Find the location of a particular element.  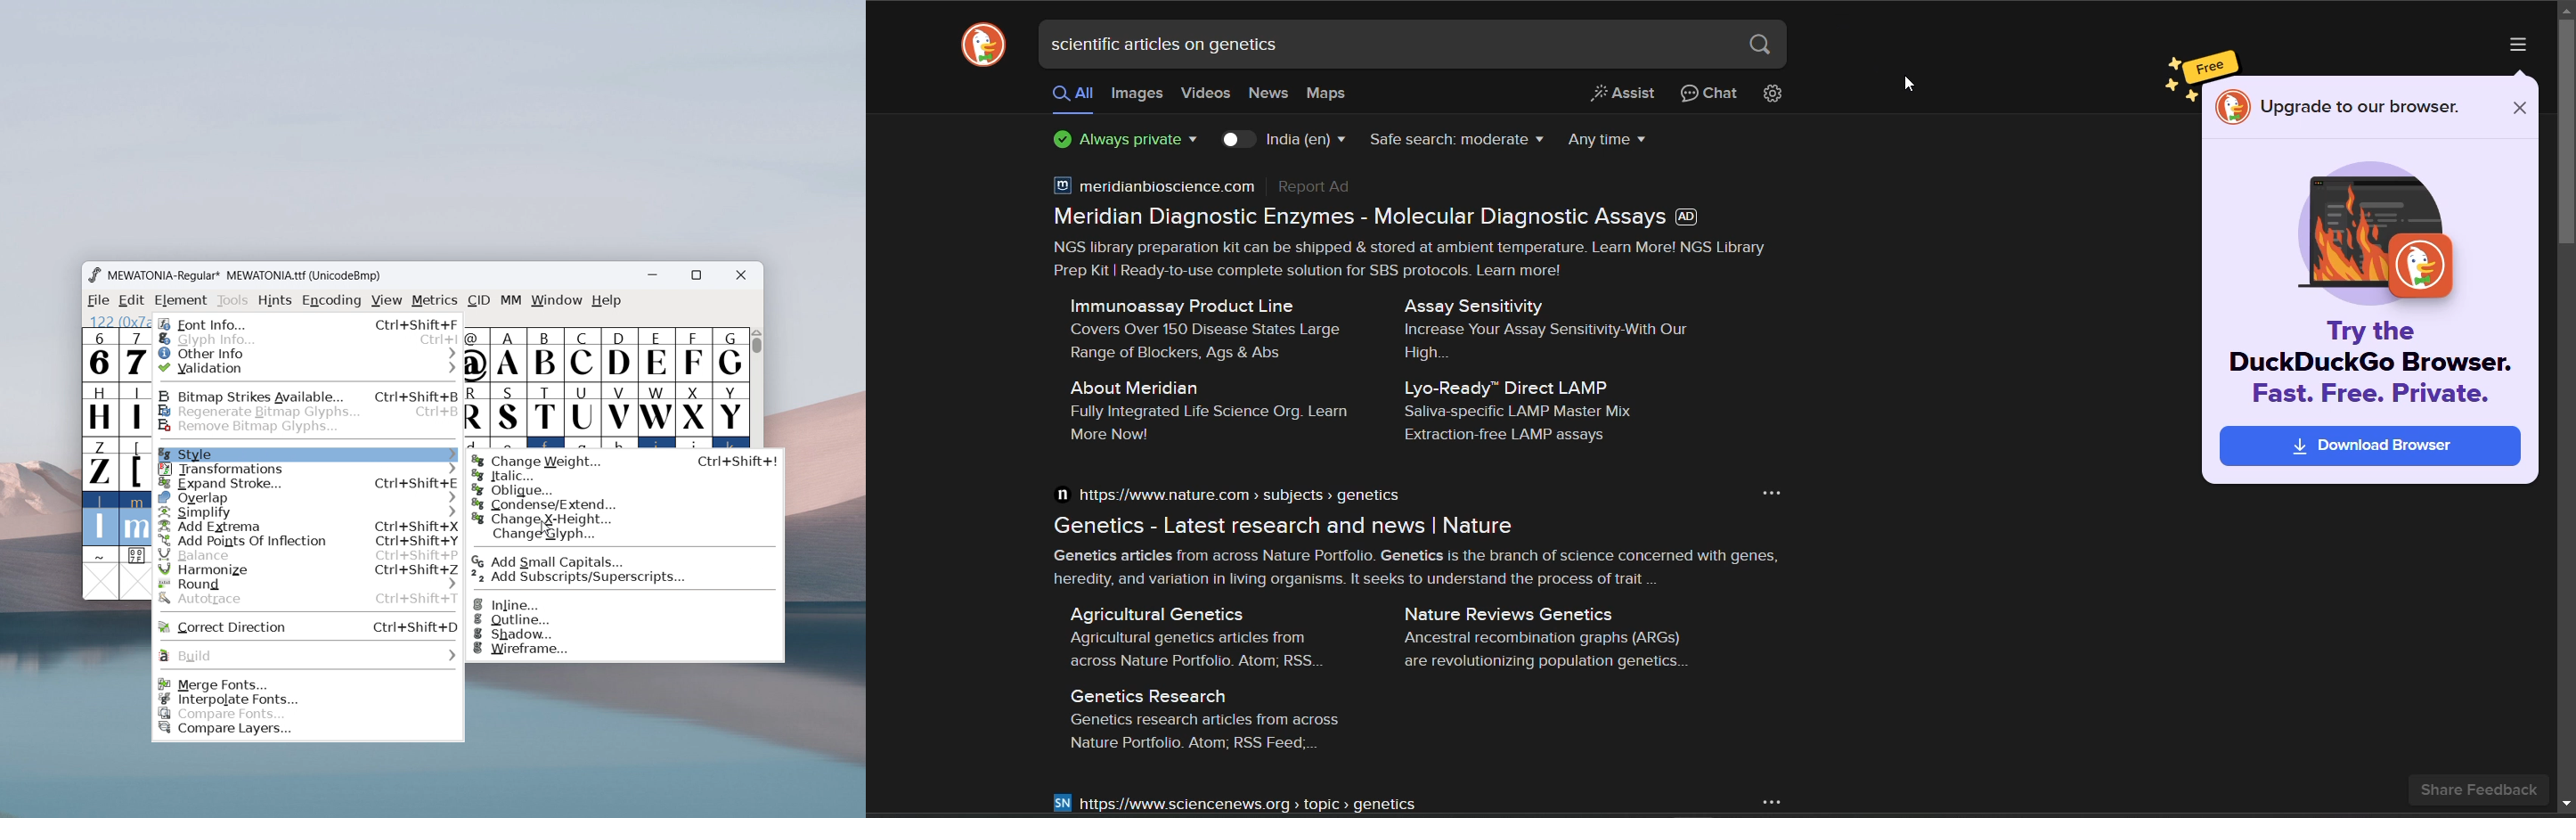

tools is located at coordinates (233, 301).